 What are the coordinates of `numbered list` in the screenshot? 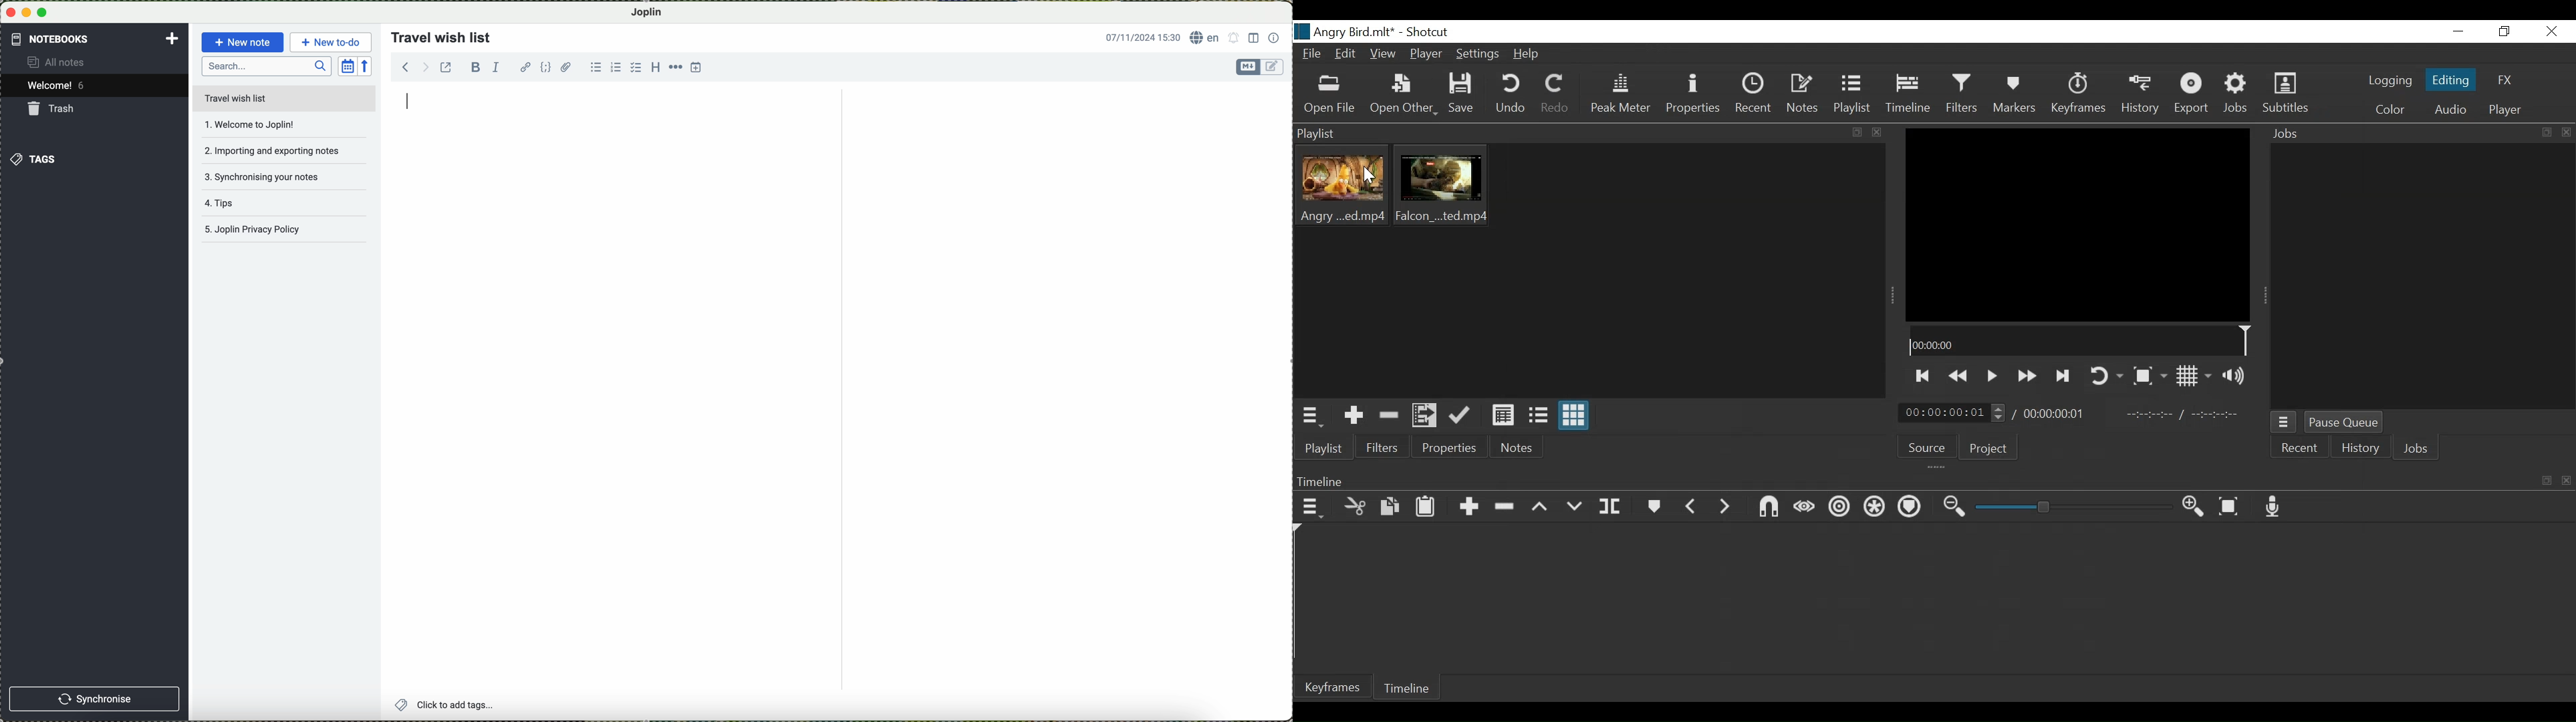 It's located at (615, 67).